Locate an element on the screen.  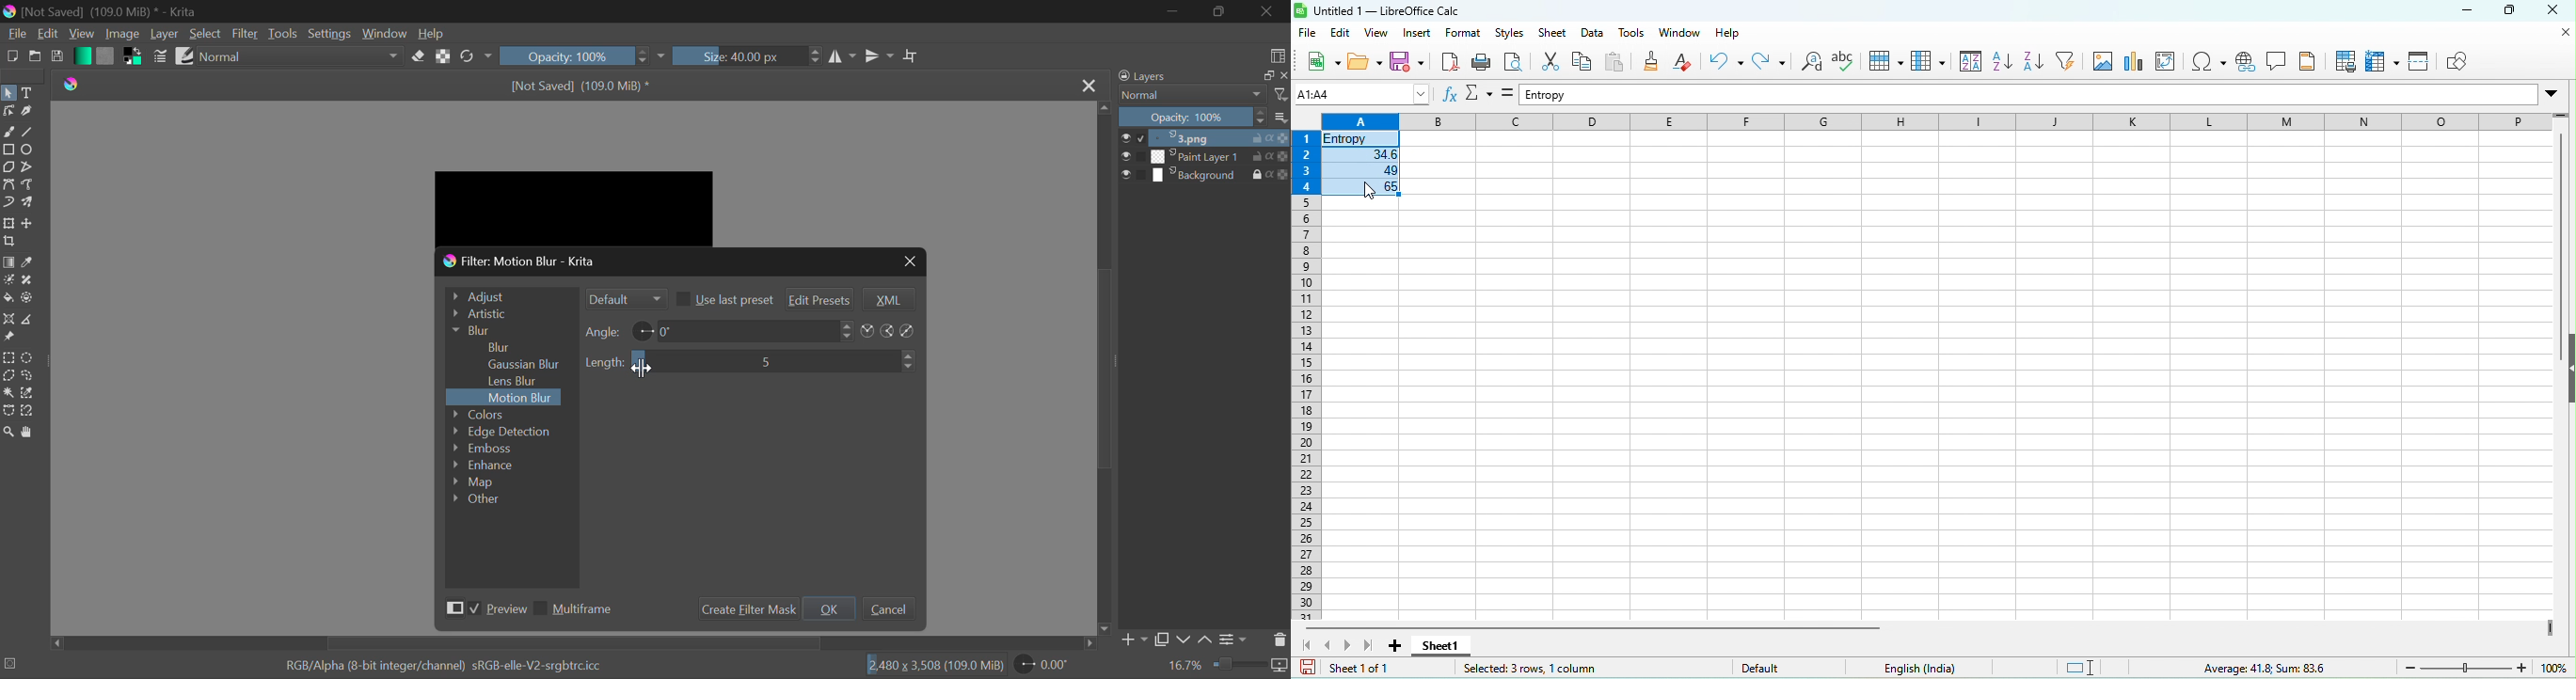
Magnetic Selection Tool is located at coordinates (28, 413).